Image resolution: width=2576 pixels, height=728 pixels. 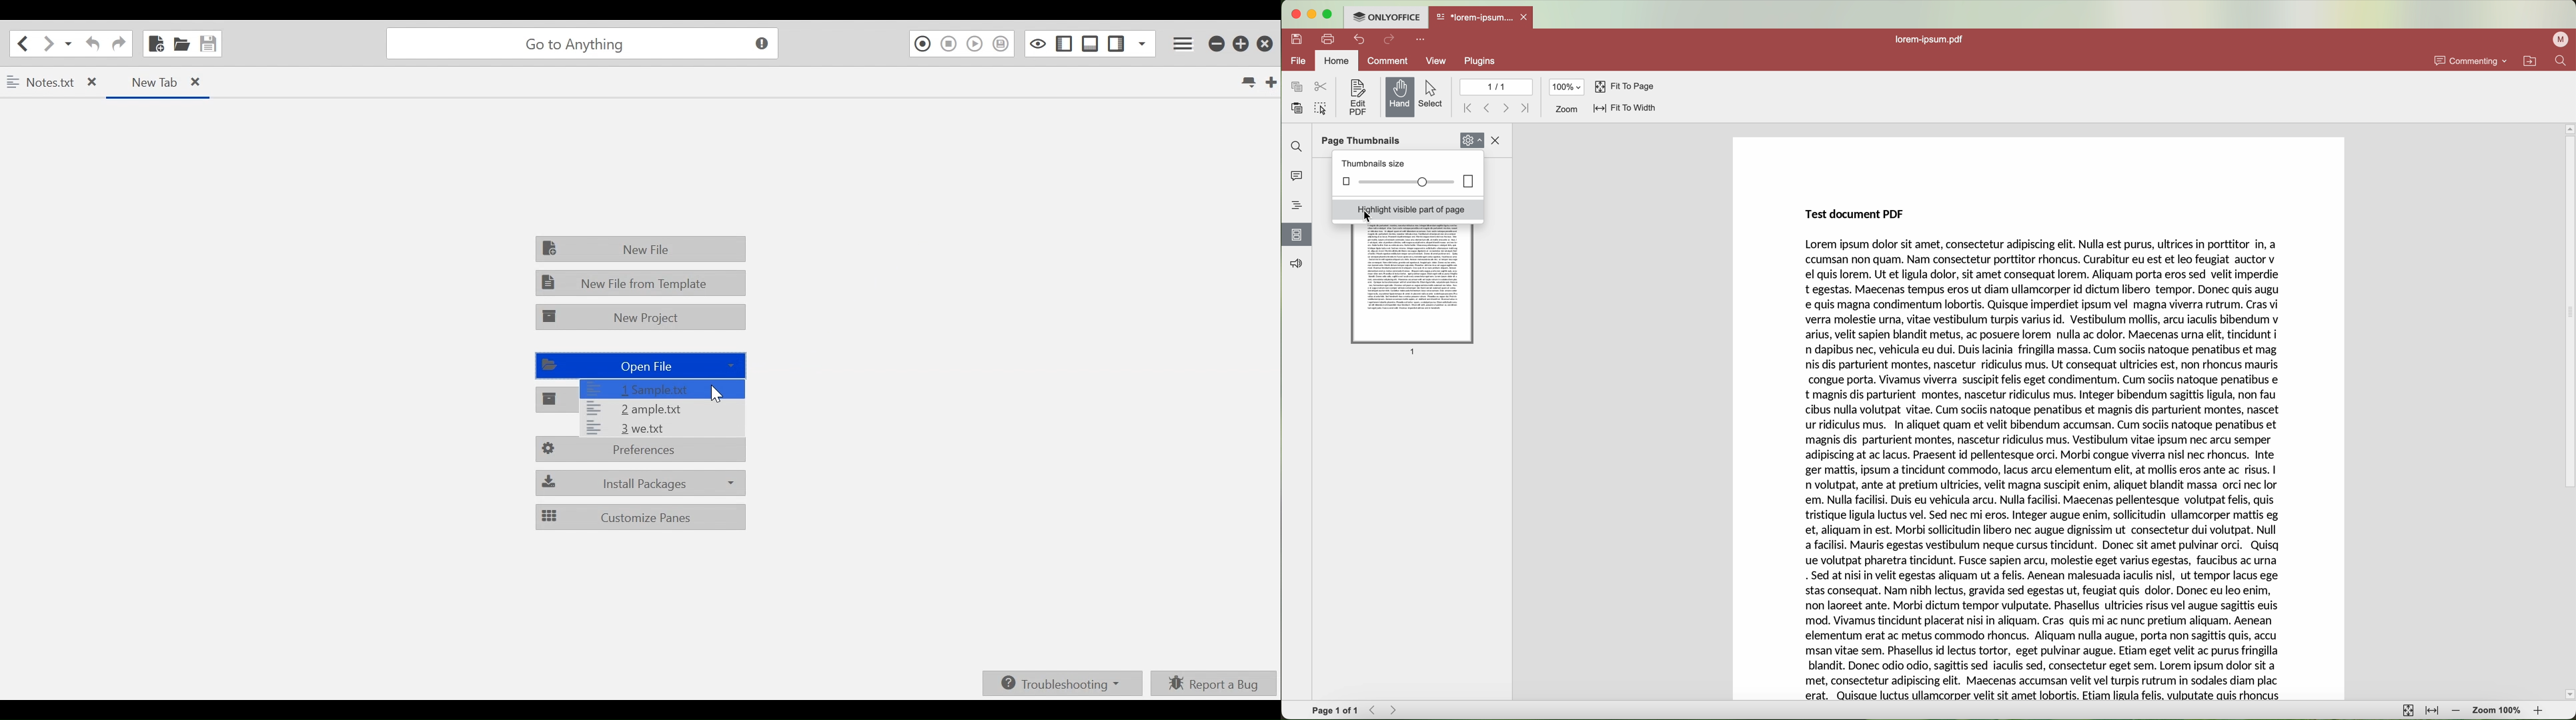 What do you see at coordinates (2472, 60) in the screenshot?
I see `commenting` at bounding box center [2472, 60].